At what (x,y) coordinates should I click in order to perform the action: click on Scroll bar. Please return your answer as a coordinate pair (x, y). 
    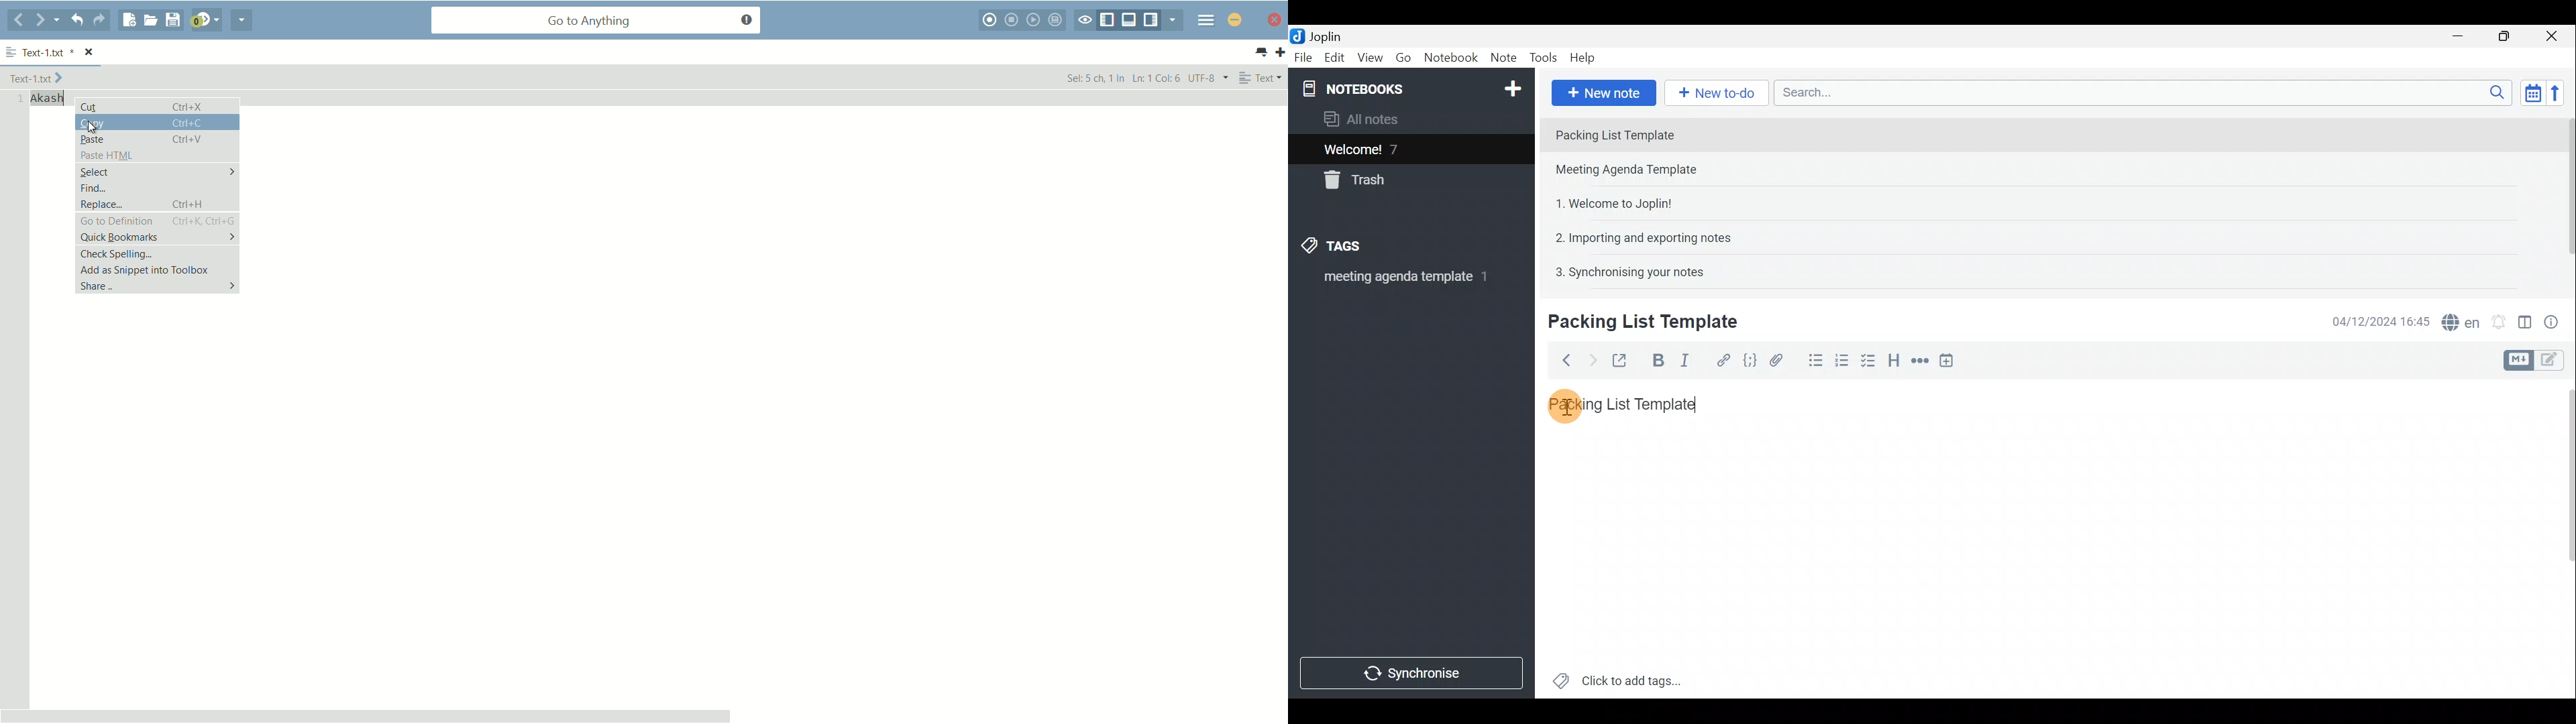
    Looking at the image, I should click on (2563, 196).